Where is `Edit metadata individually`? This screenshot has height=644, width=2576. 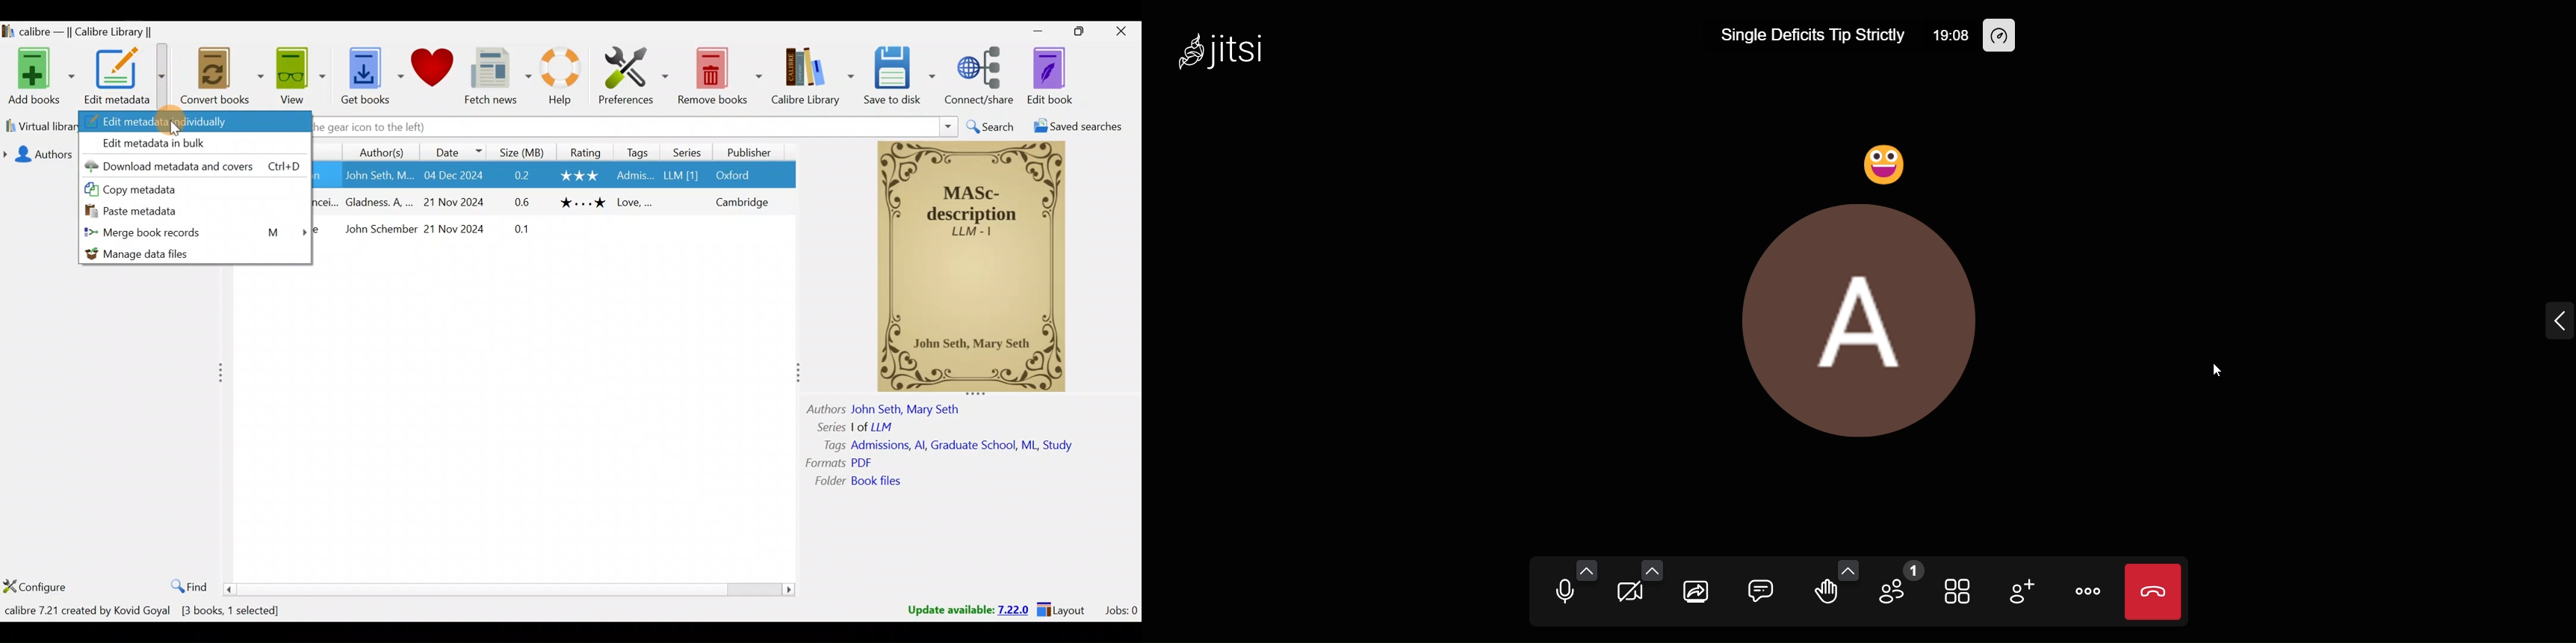 Edit metadata individually is located at coordinates (197, 121).